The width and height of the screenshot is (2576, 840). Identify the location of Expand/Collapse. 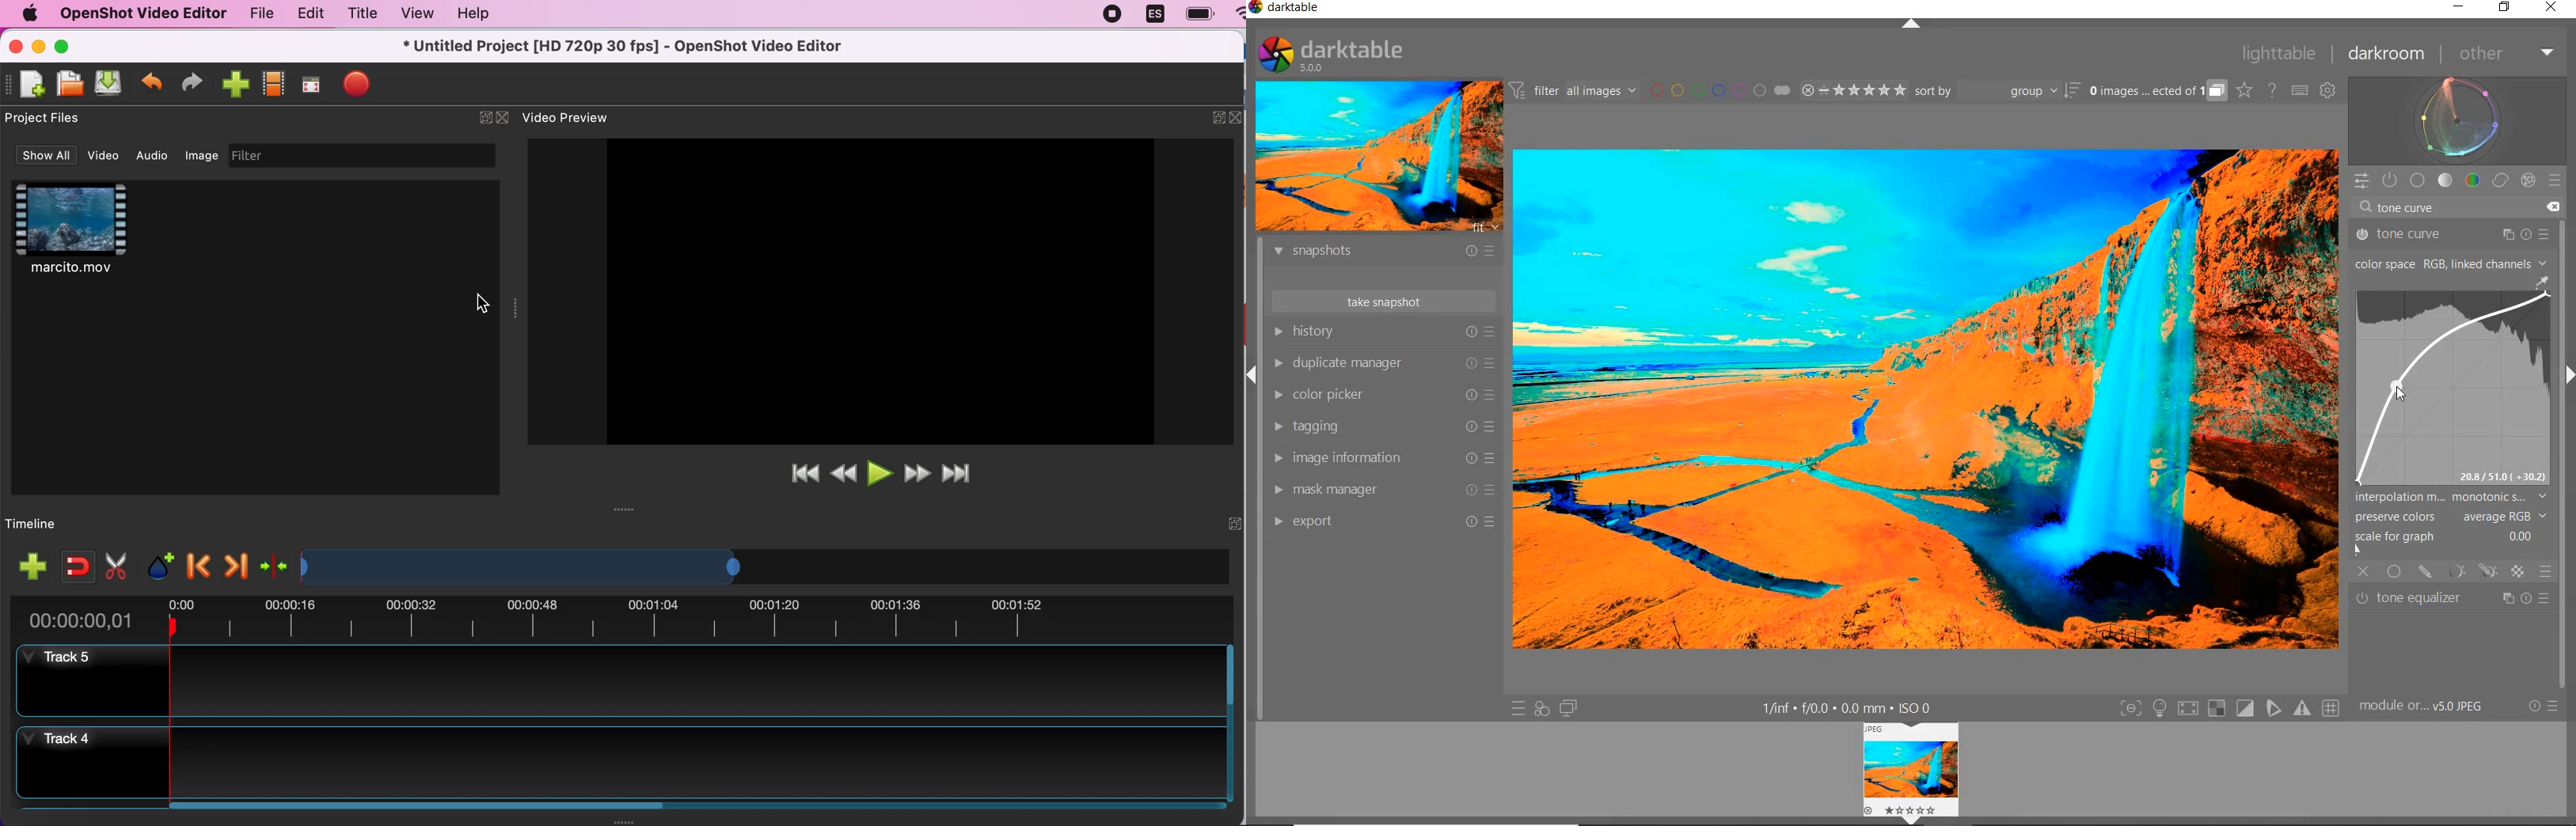
(1254, 379).